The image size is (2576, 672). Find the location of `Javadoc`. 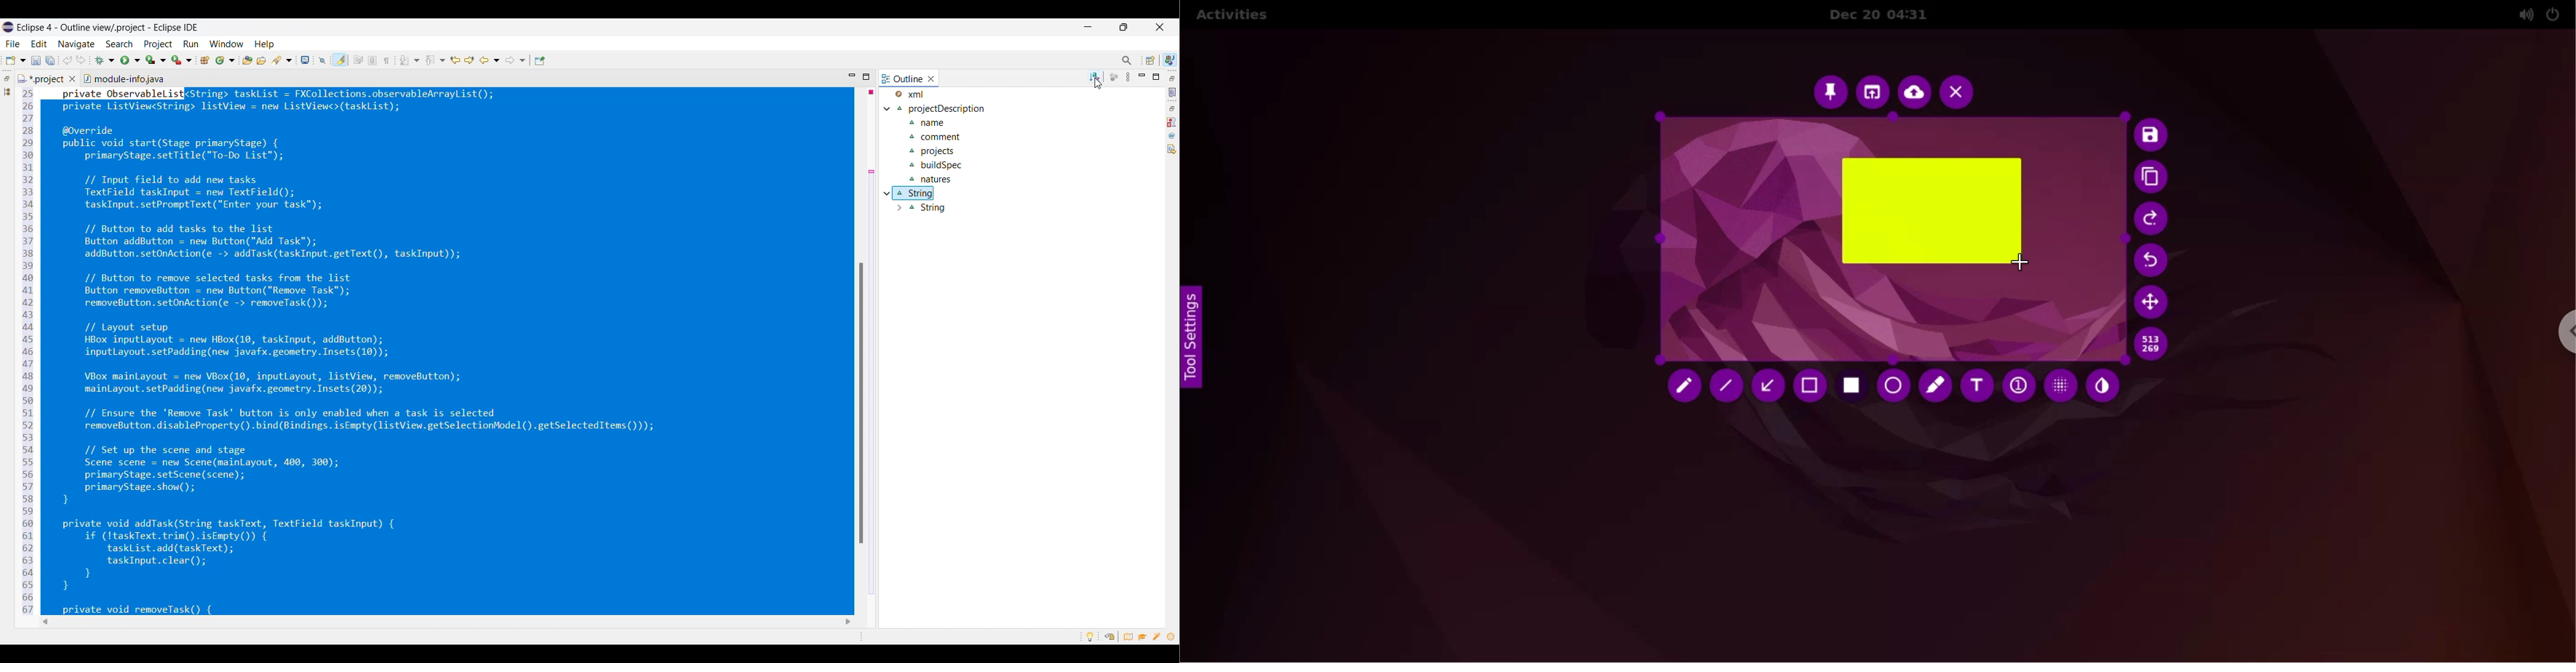

Javadoc is located at coordinates (1173, 136).